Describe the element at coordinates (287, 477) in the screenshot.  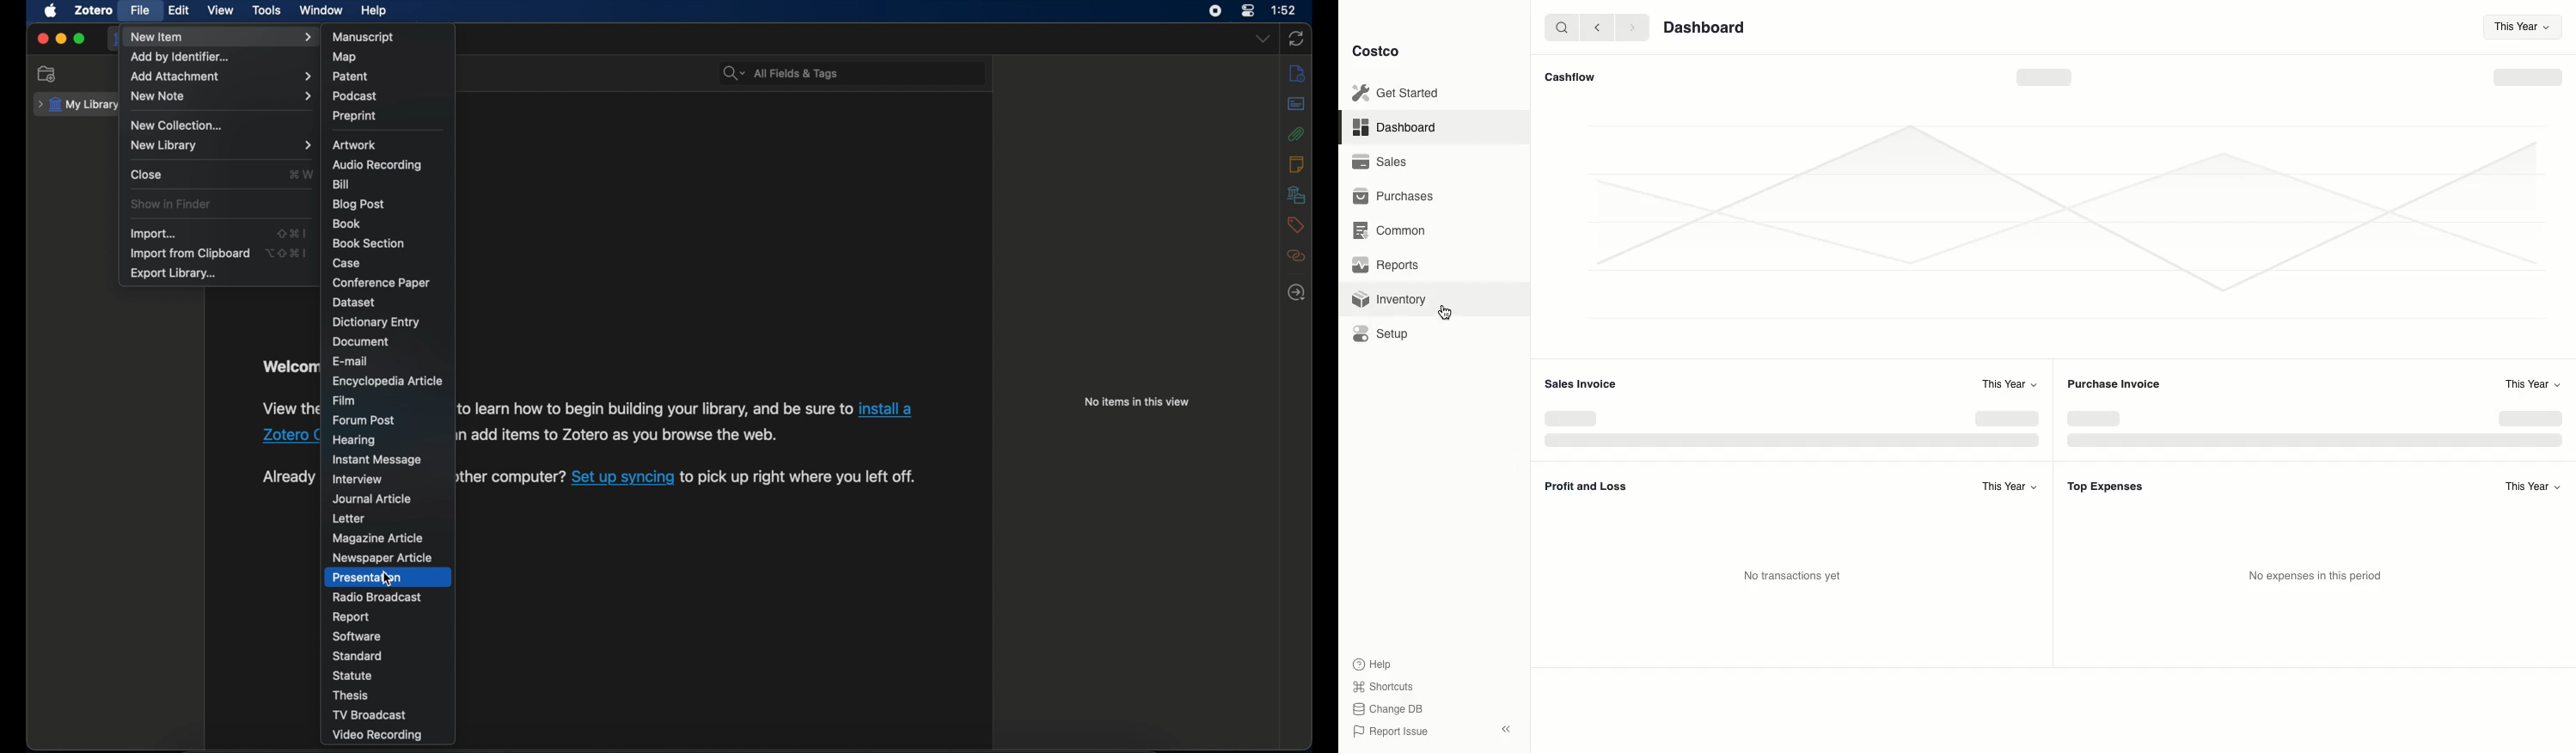
I see `Already` at that location.